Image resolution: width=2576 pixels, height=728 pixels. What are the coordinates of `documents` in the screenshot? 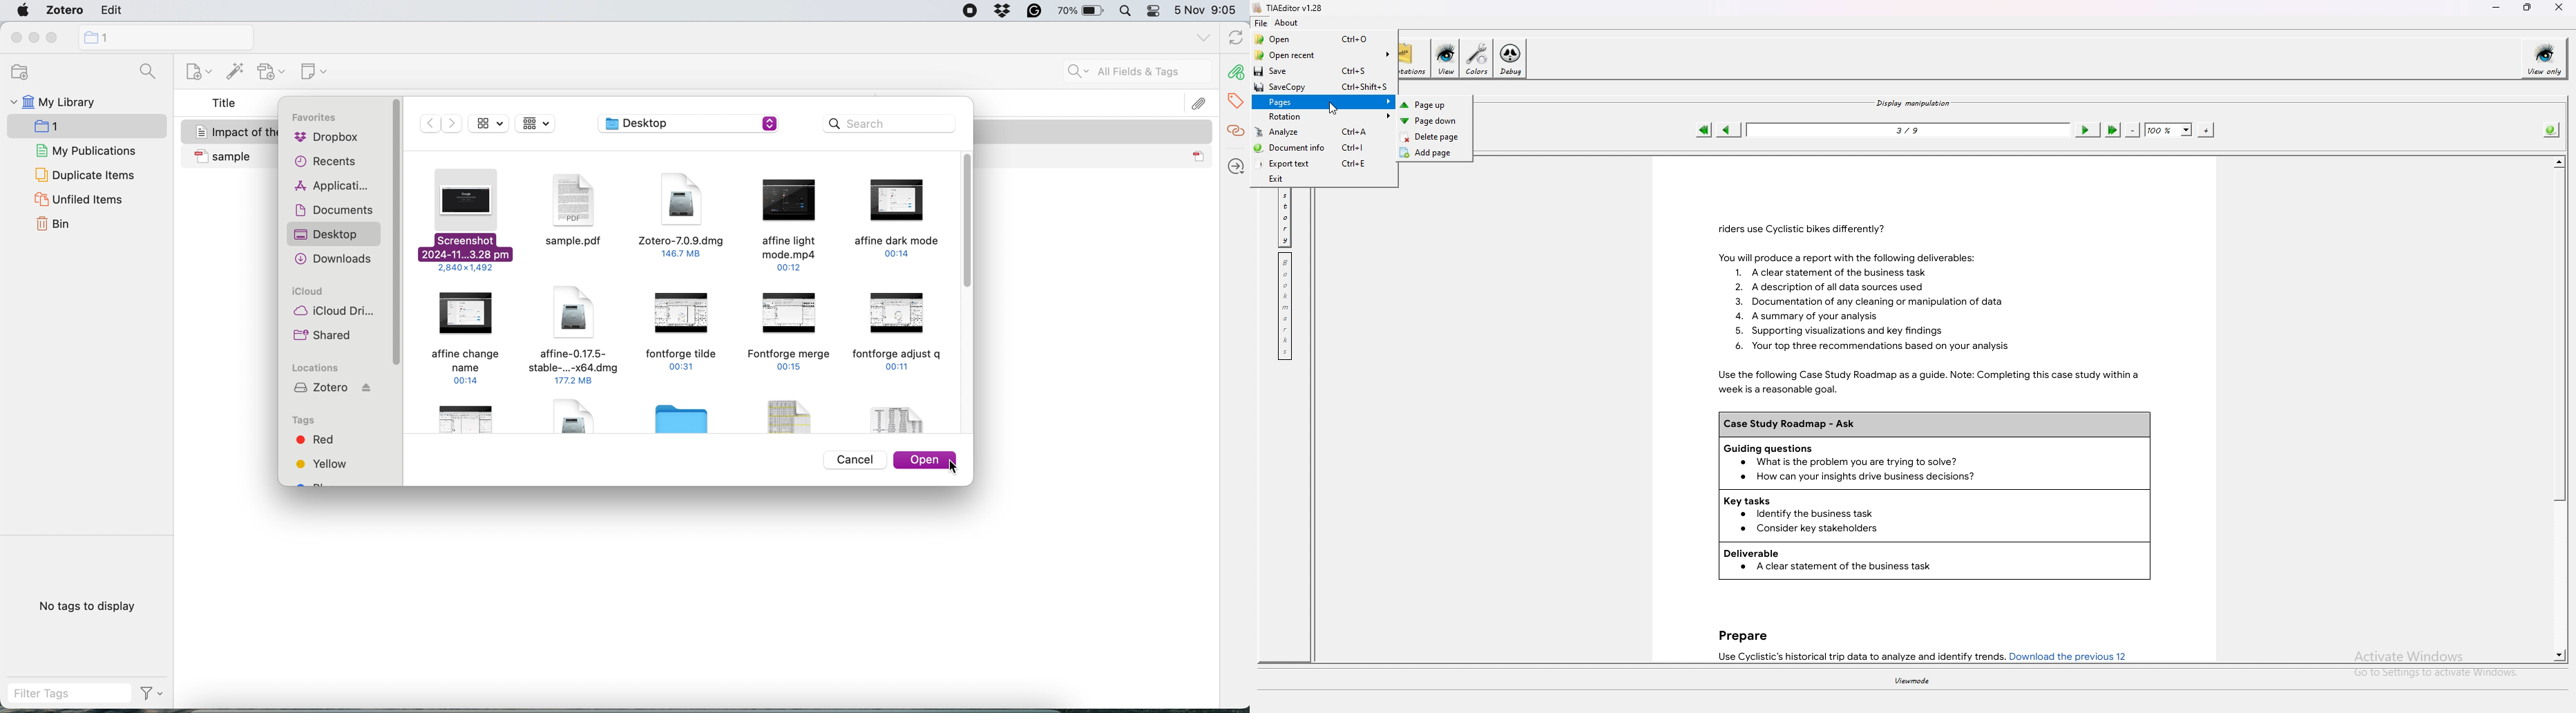 It's located at (333, 211).